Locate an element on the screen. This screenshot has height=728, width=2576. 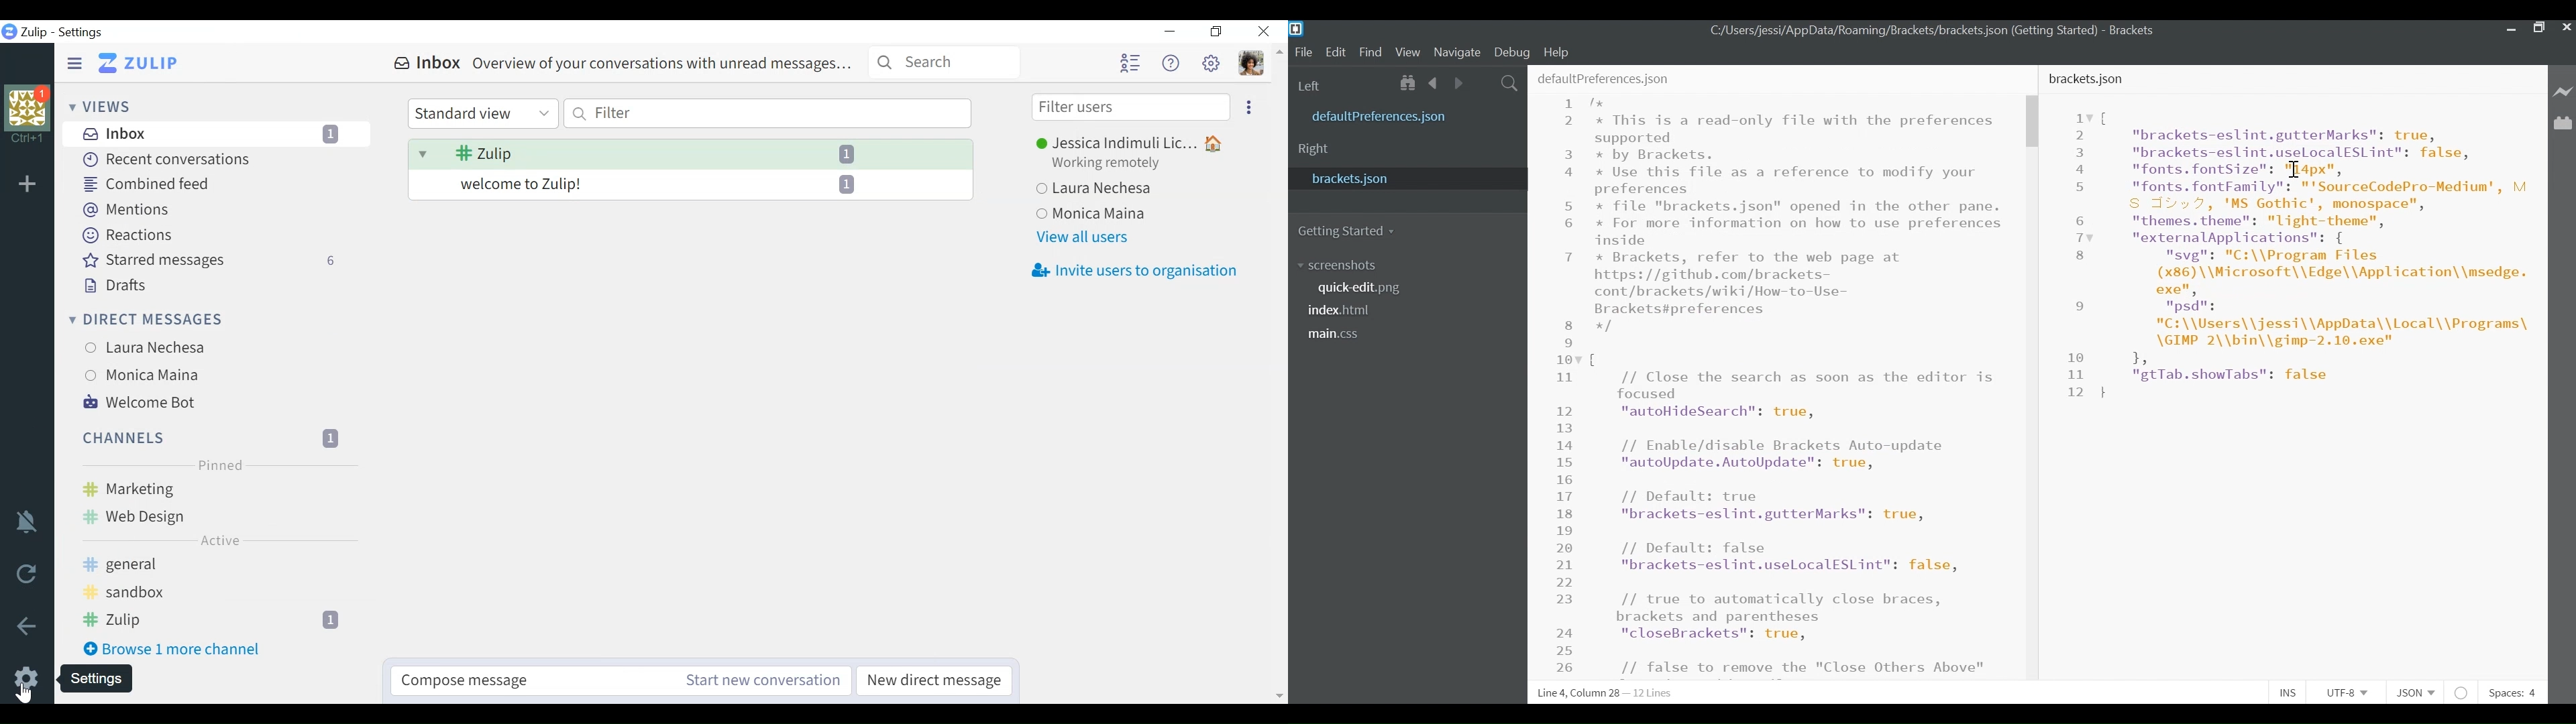
Add Organisation is located at coordinates (28, 182).